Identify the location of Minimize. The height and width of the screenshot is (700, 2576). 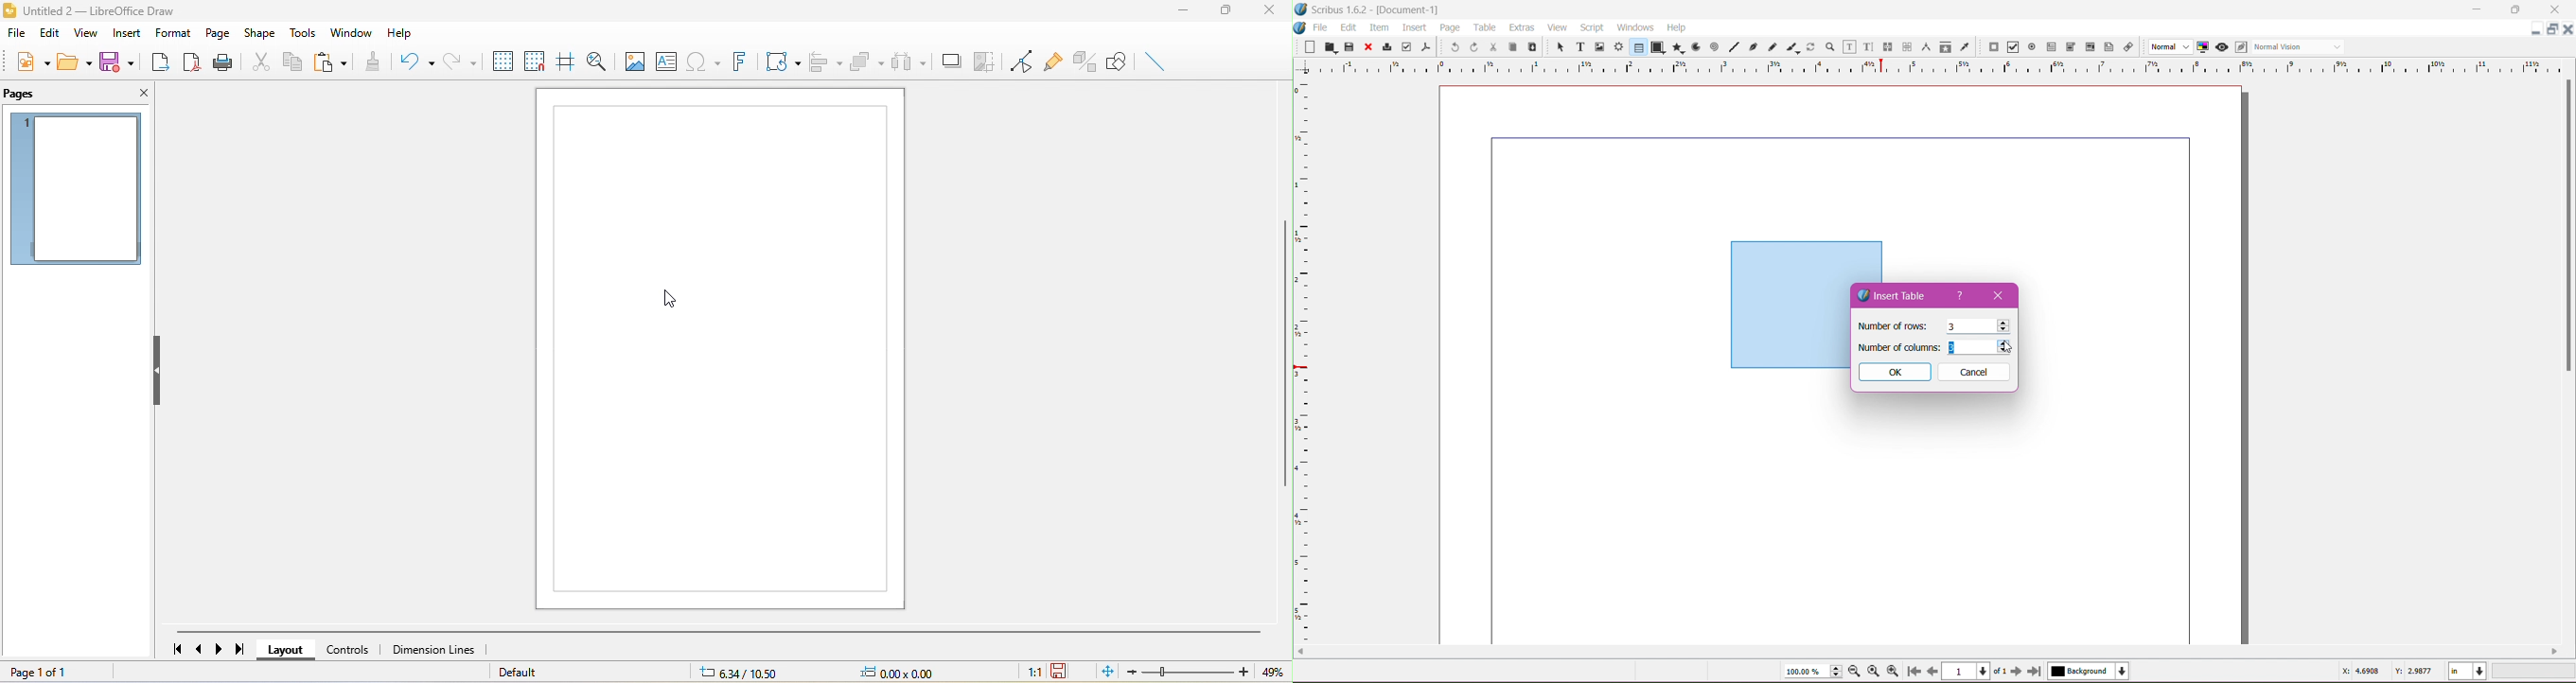
(2536, 27).